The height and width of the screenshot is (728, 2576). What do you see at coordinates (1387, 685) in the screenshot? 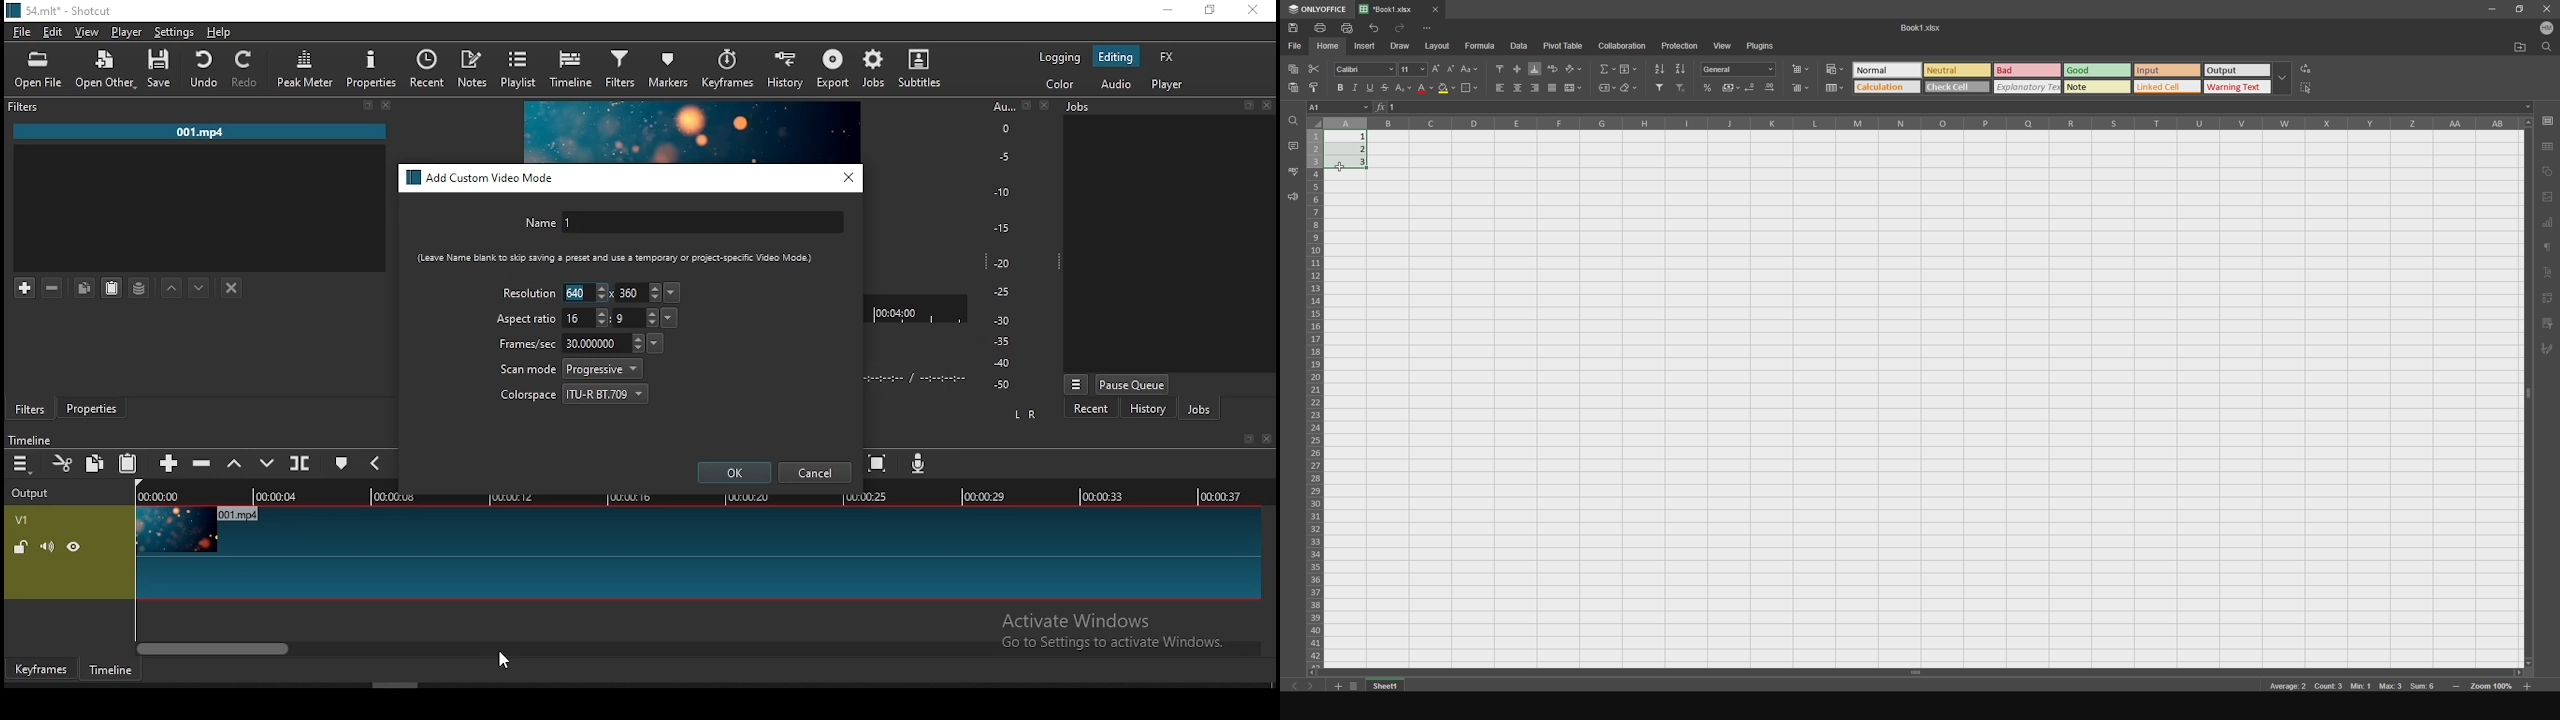
I see `sheet` at bounding box center [1387, 685].